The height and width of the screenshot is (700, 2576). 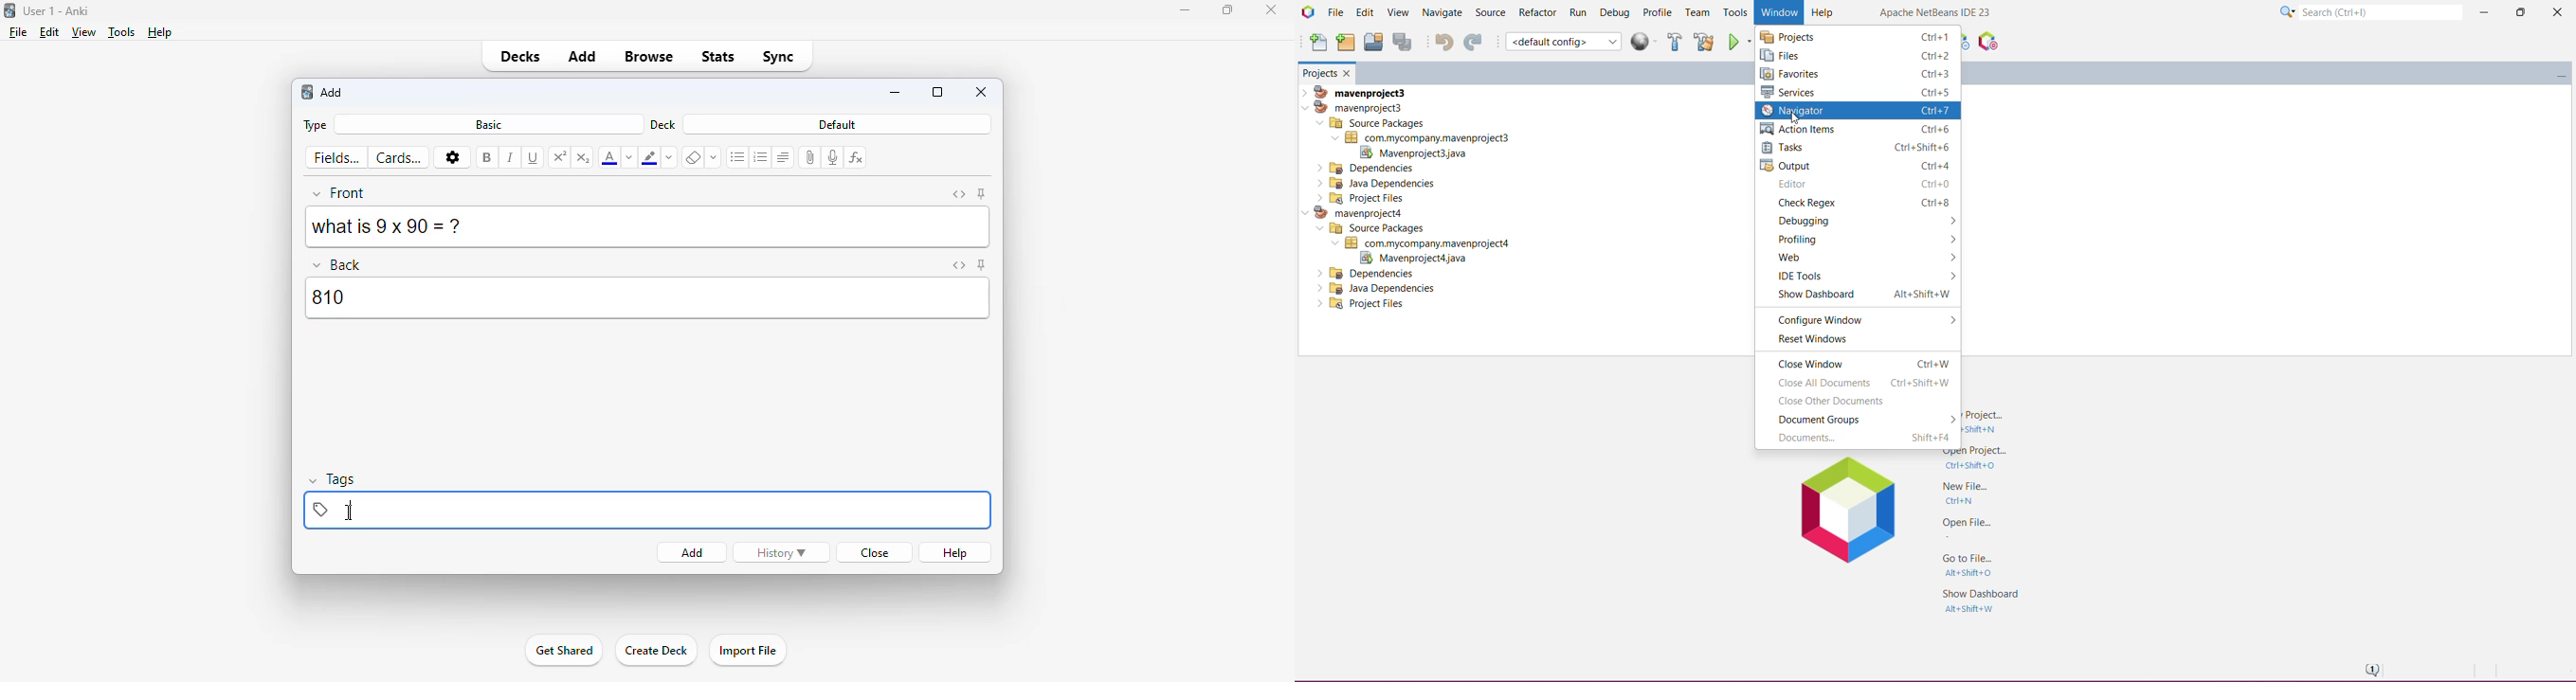 I want to click on Run, so click(x=1579, y=12).